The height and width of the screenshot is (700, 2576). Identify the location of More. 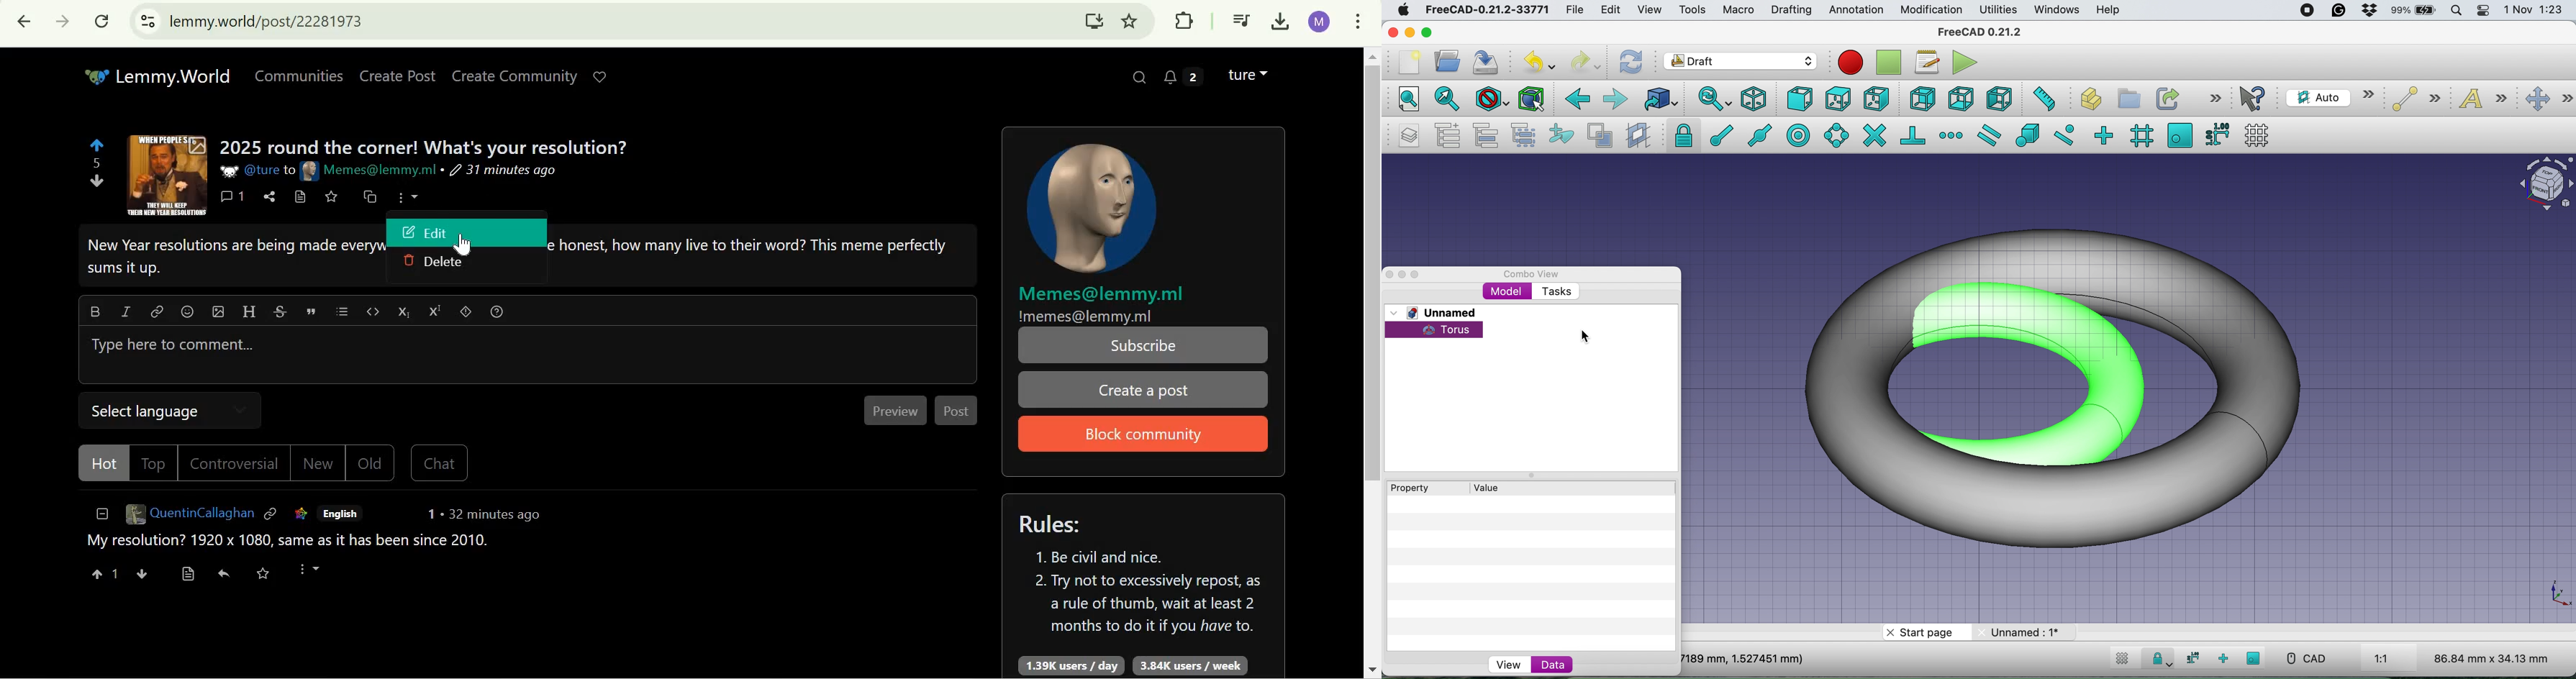
(311, 570).